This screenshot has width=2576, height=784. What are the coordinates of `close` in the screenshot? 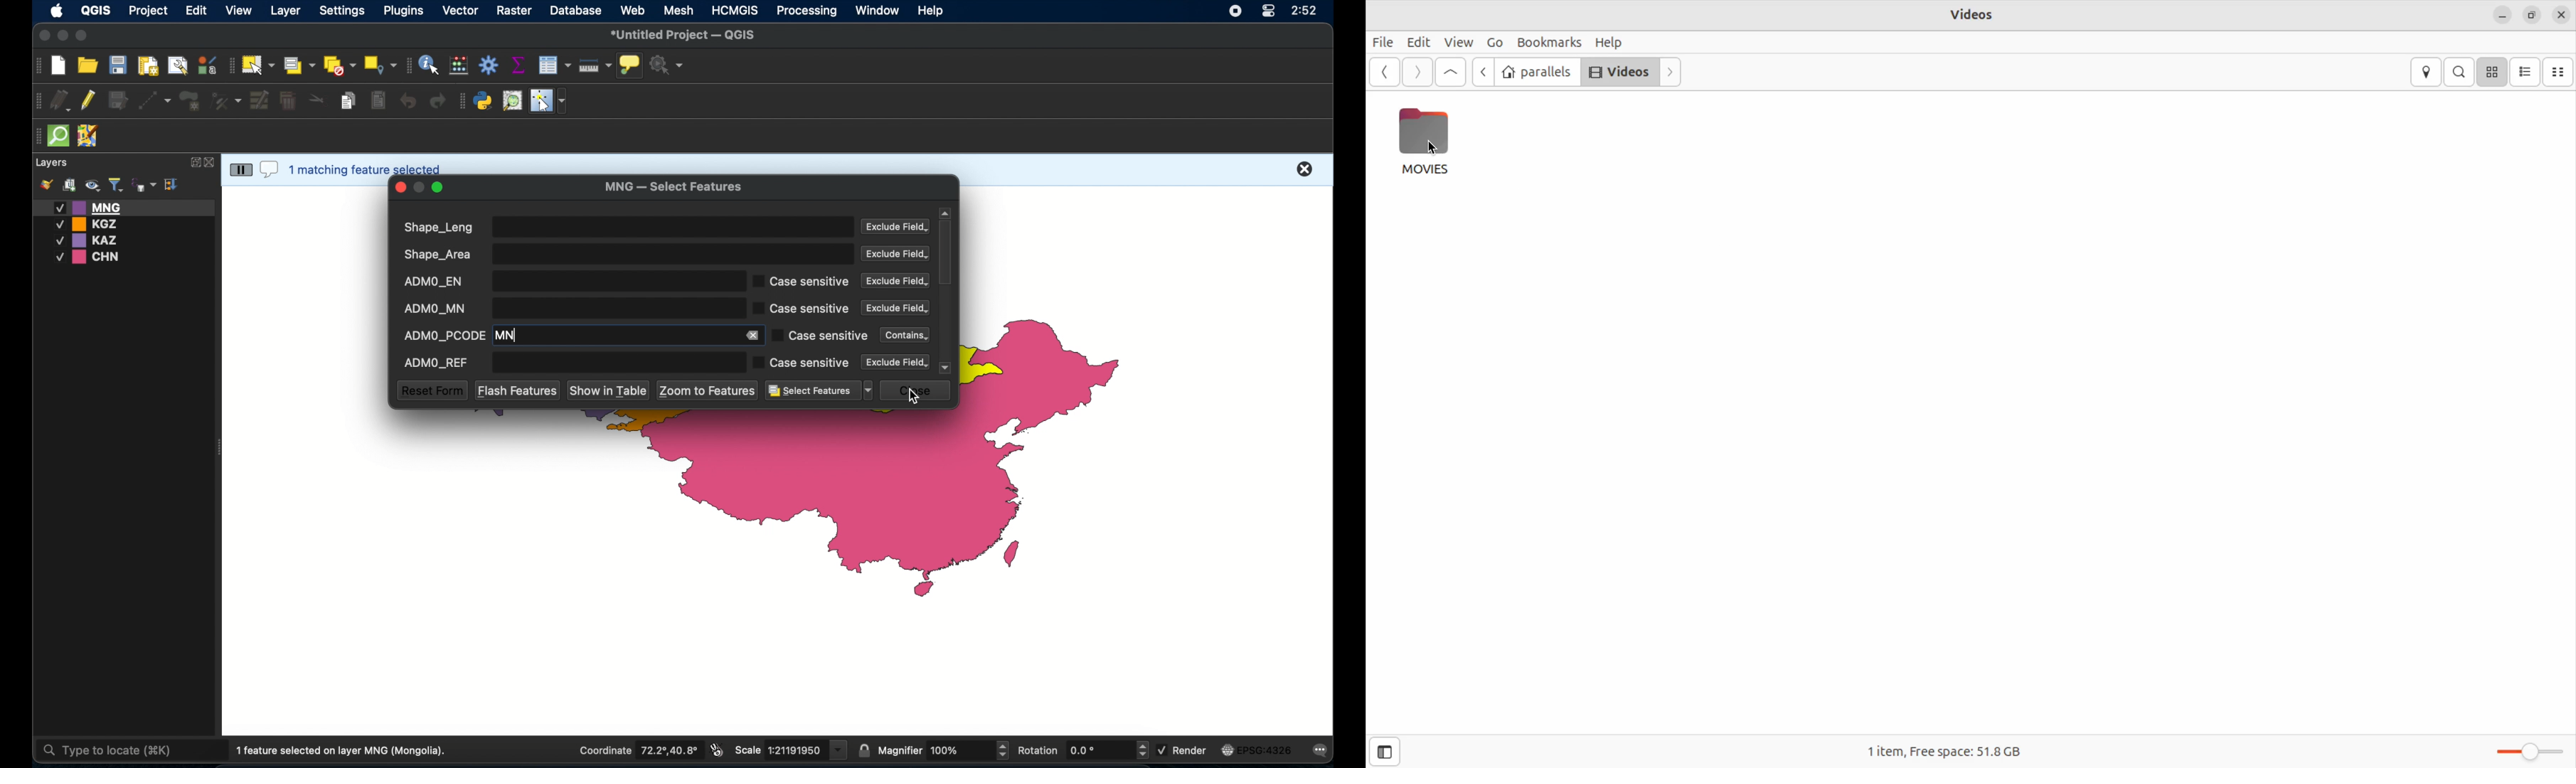 It's located at (1306, 171).